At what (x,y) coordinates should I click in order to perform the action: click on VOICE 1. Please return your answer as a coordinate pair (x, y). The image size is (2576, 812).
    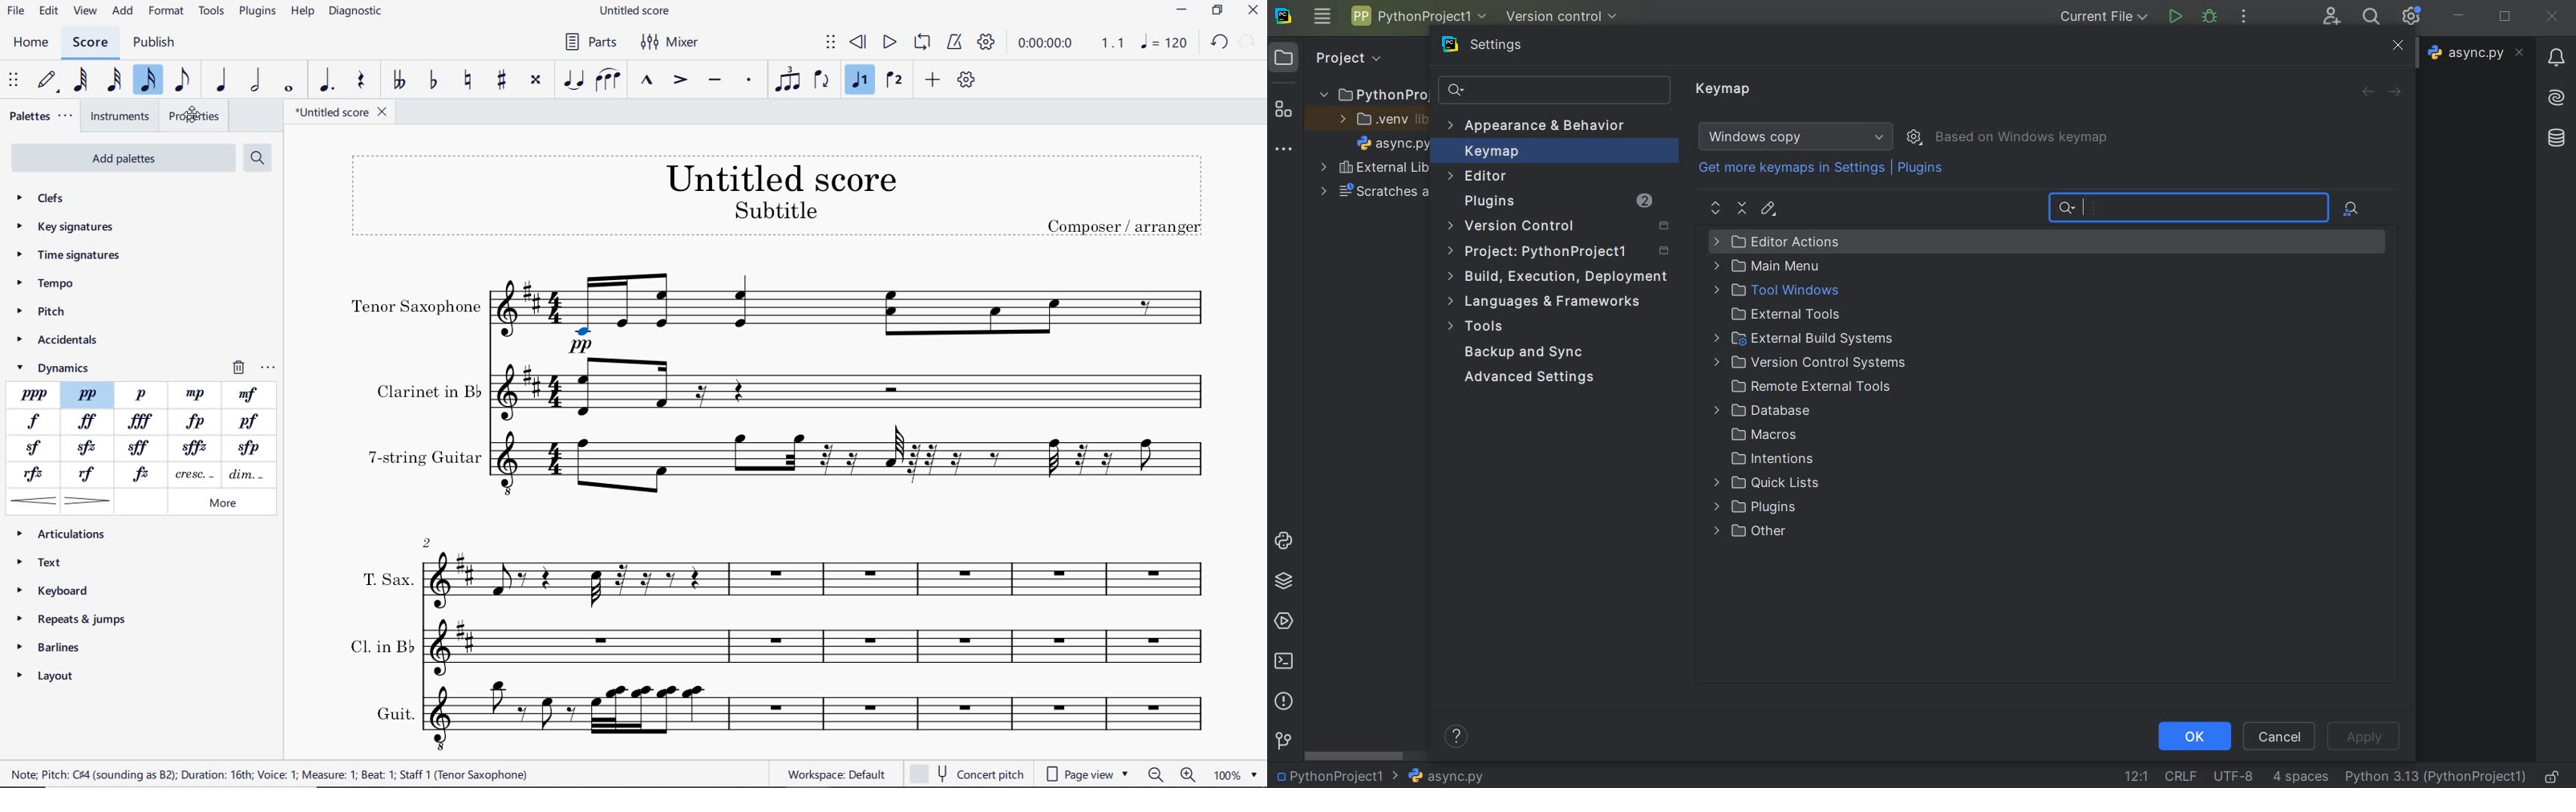
    Looking at the image, I should click on (862, 81).